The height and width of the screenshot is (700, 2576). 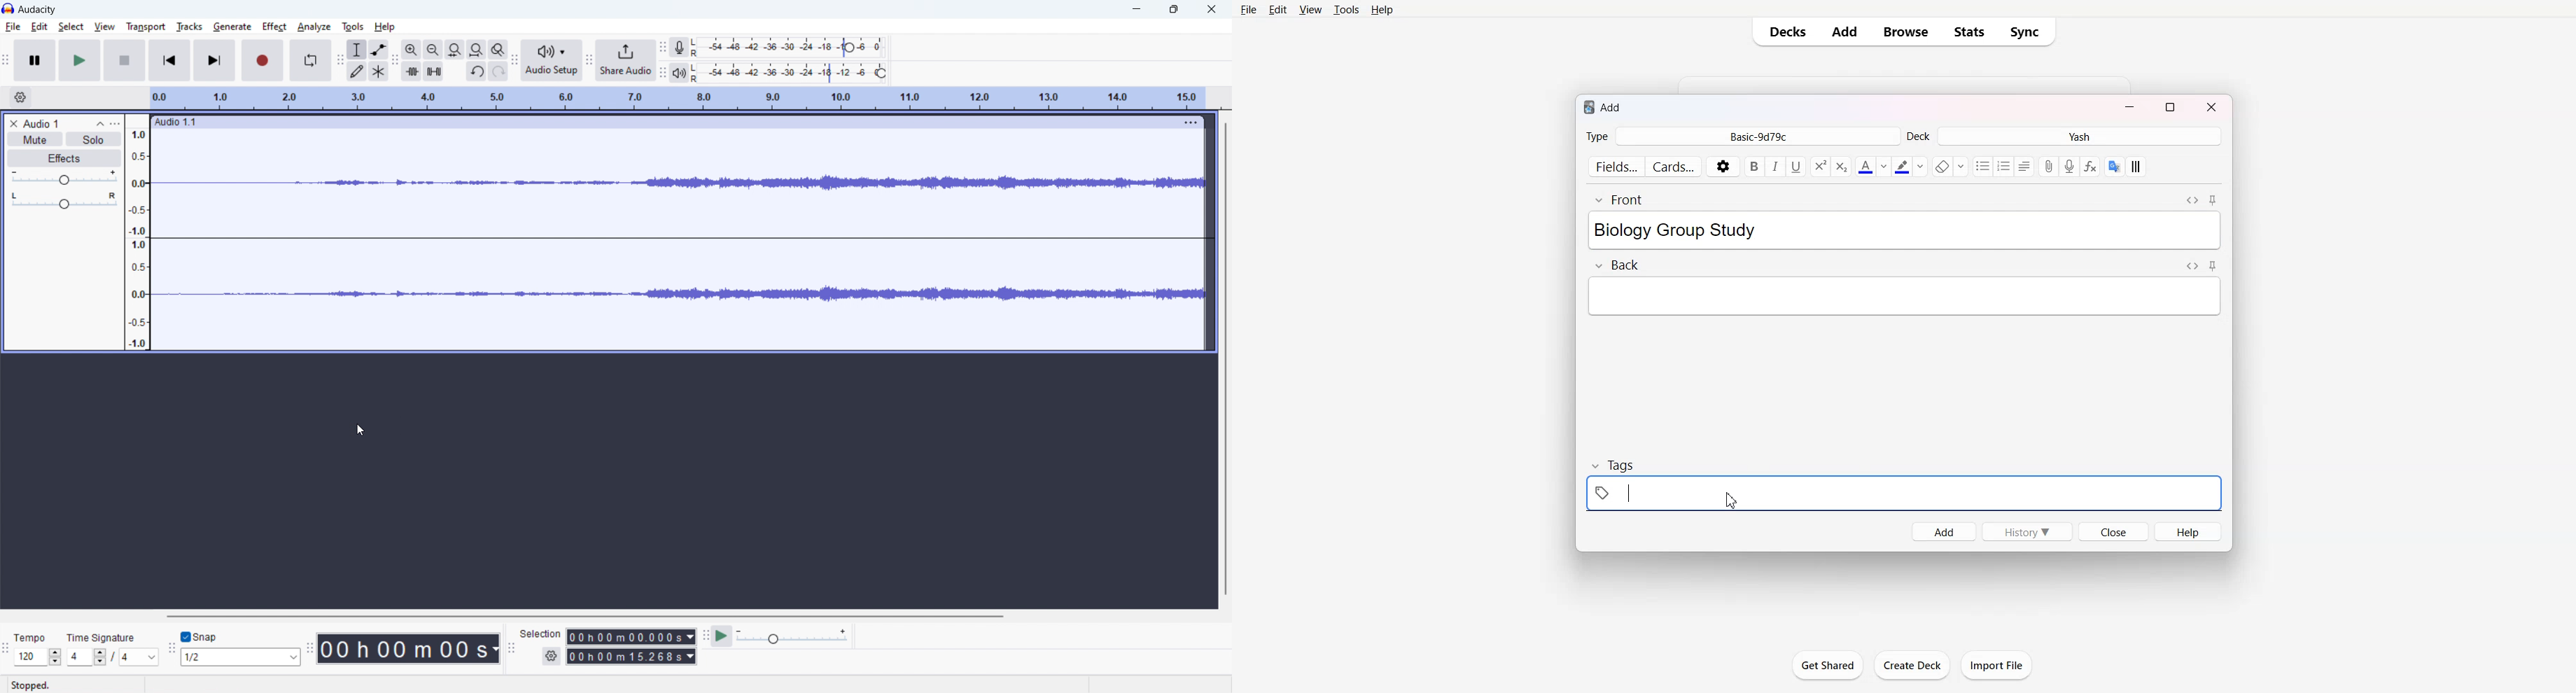 What do you see at coordinates (679, 98) in the screenshot?
I see `timeline` at bounding box center [679, 98].